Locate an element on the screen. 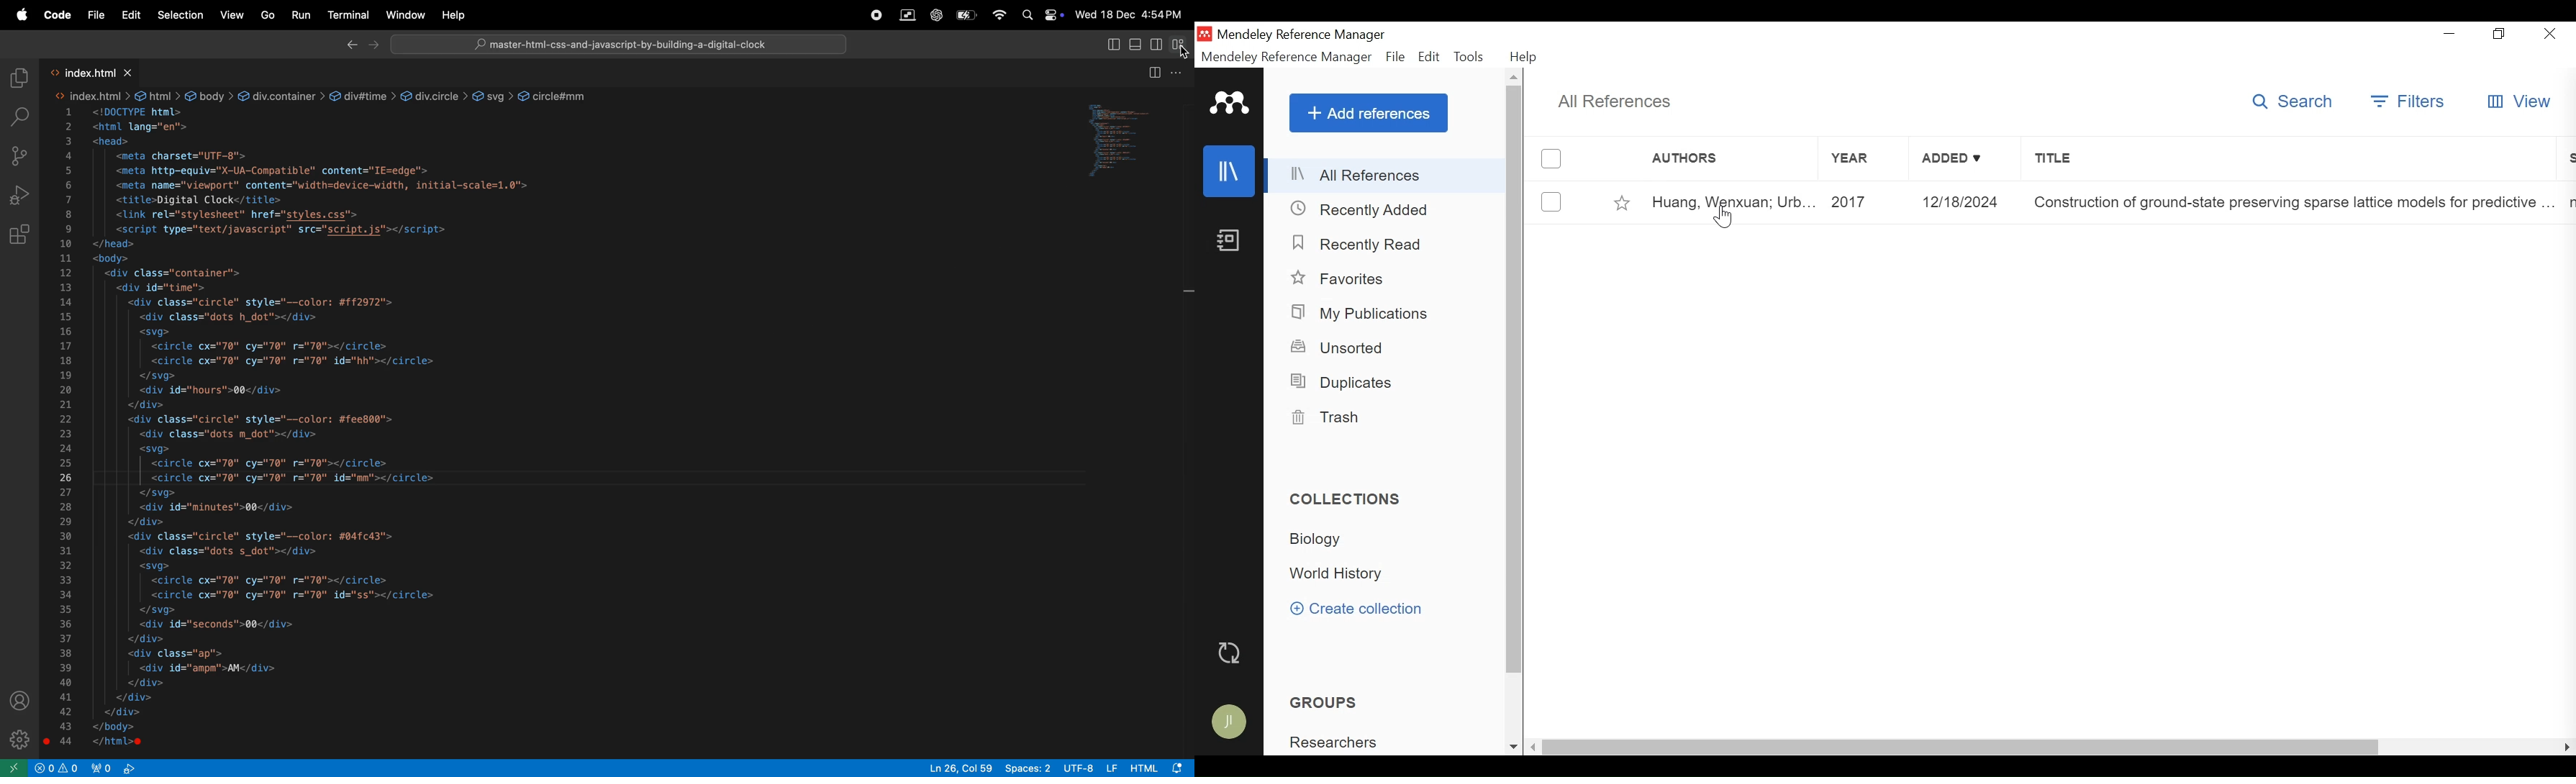  Search bar is located at coordinates (619, 43).